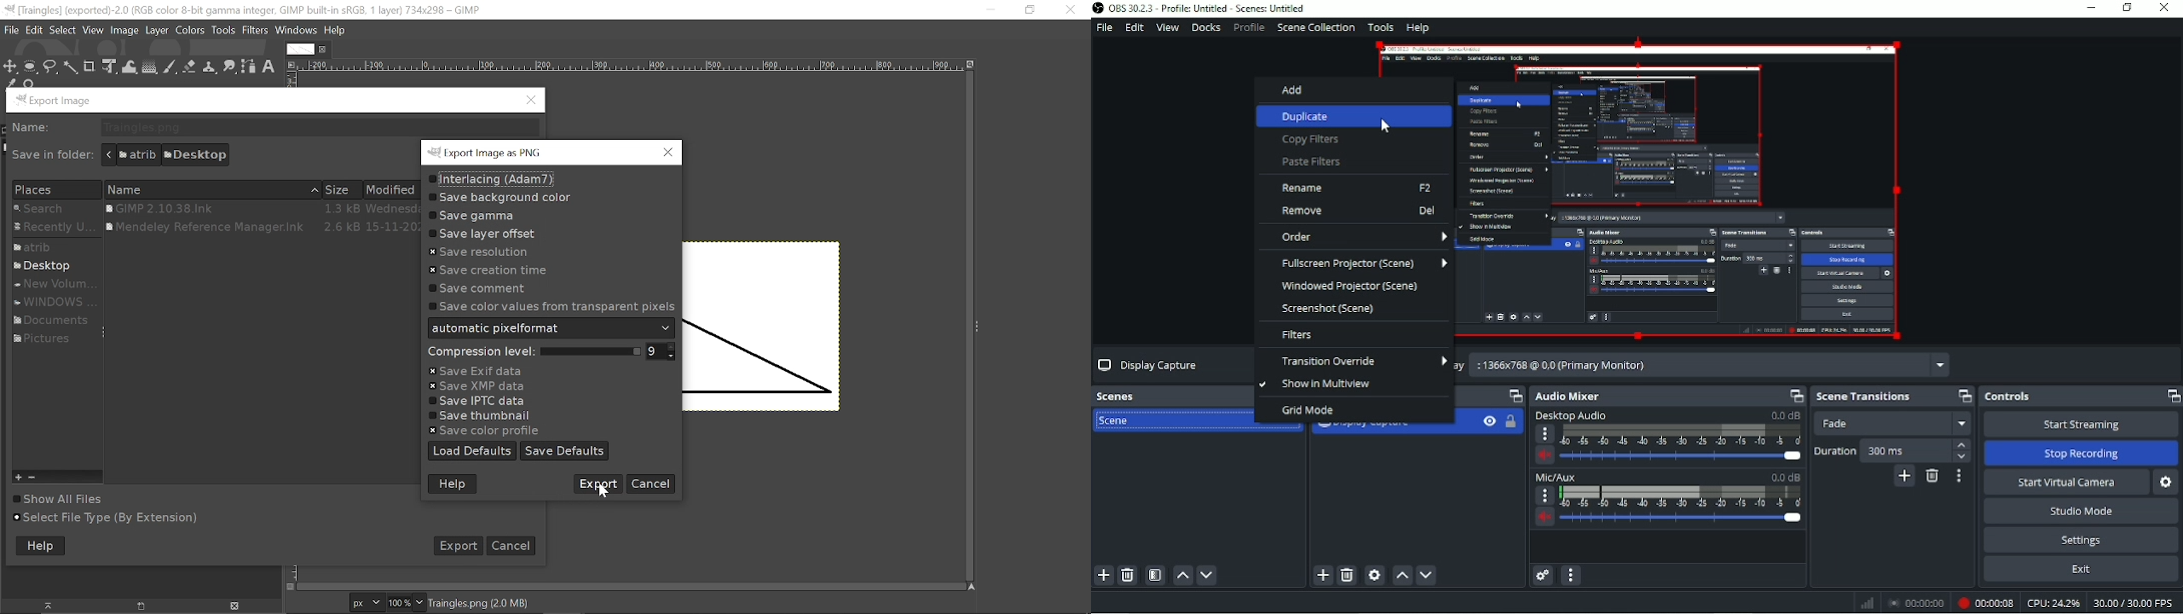 The height and width of the screenshot is (616, 2184). I want to click on Scale, so click(1682, 434).